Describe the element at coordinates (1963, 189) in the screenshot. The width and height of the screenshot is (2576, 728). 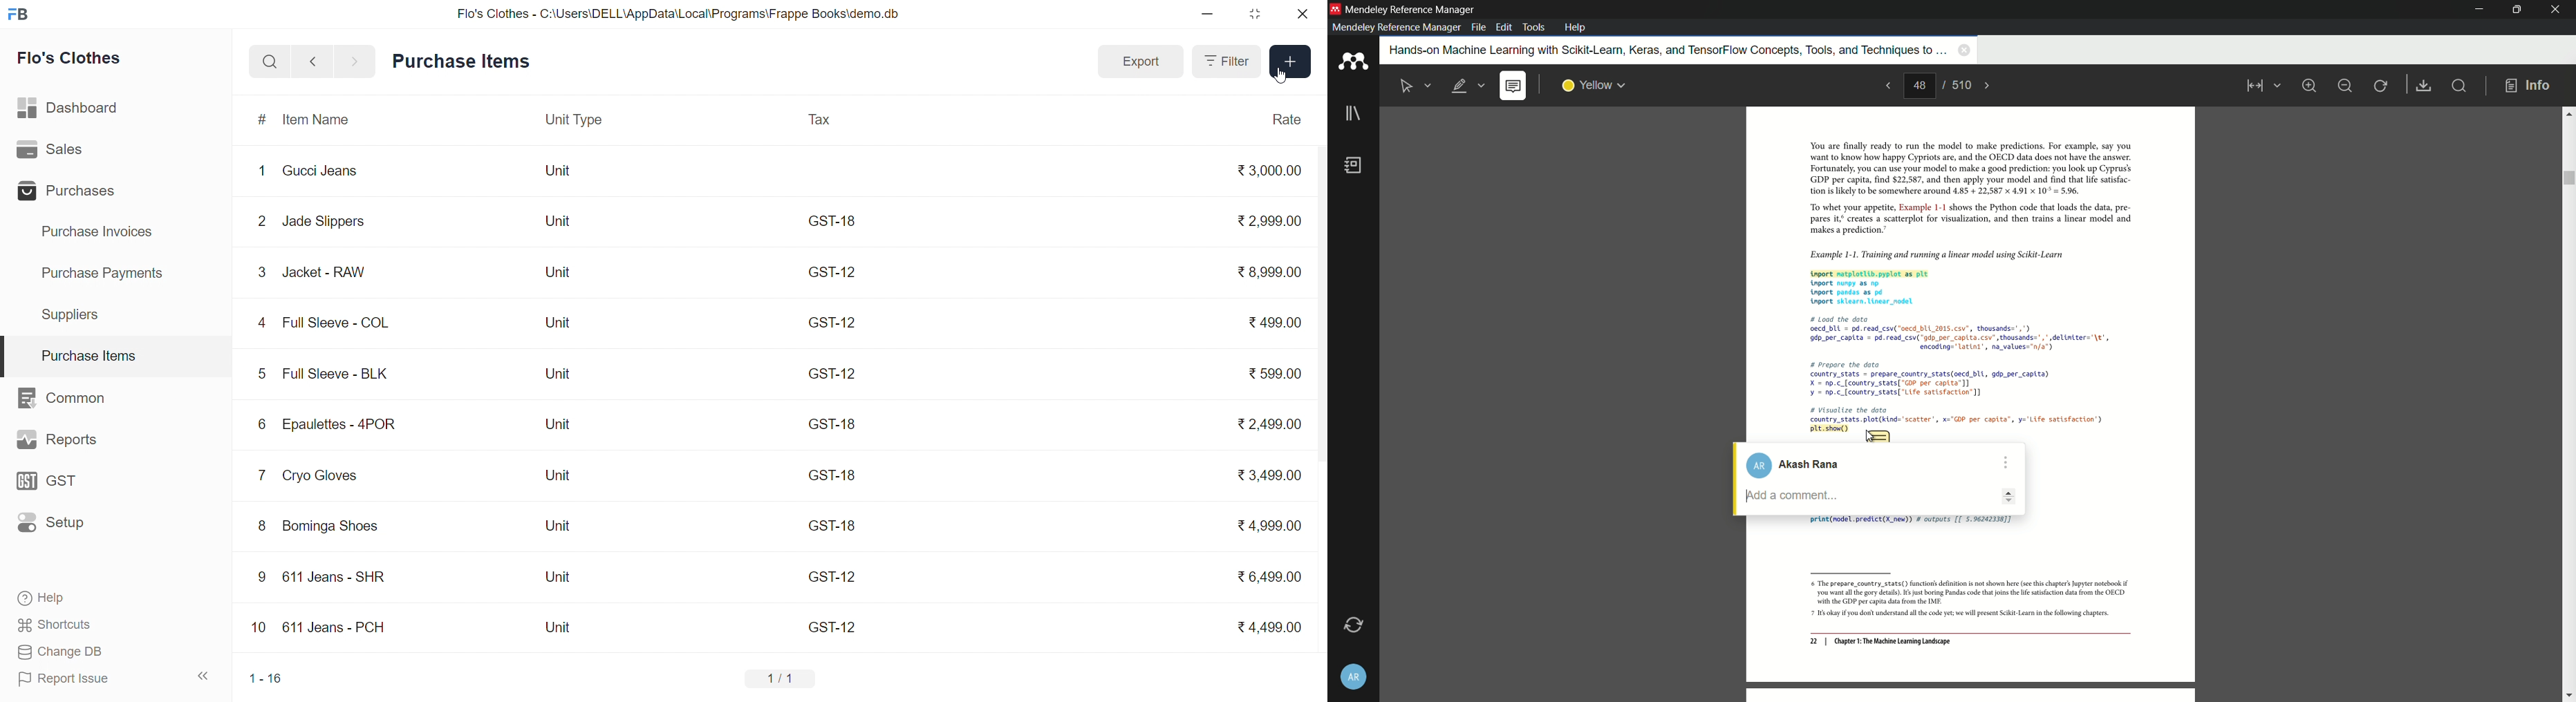
I see `You are finally ready to run the model to make predictions. For example, say you
want to know how happy Cypriots are, and the OECD data does not have the answer.
Fortunately, you can use your model to make a good prediction: you look up Cyprus’
GDP per capita, find $22,587, and then apply your model and find that life satsfac-
tion is likely to be somewhere around 4.85 + 22,587 x 4.91 x 10° = 5.96.

“To whet your appetite, Example 1-1 shows the Python code that loads the data, pre
pares it creates a scatterplot for visualization, and then trains a linear model and
‘makes a prediction.”` at that location.